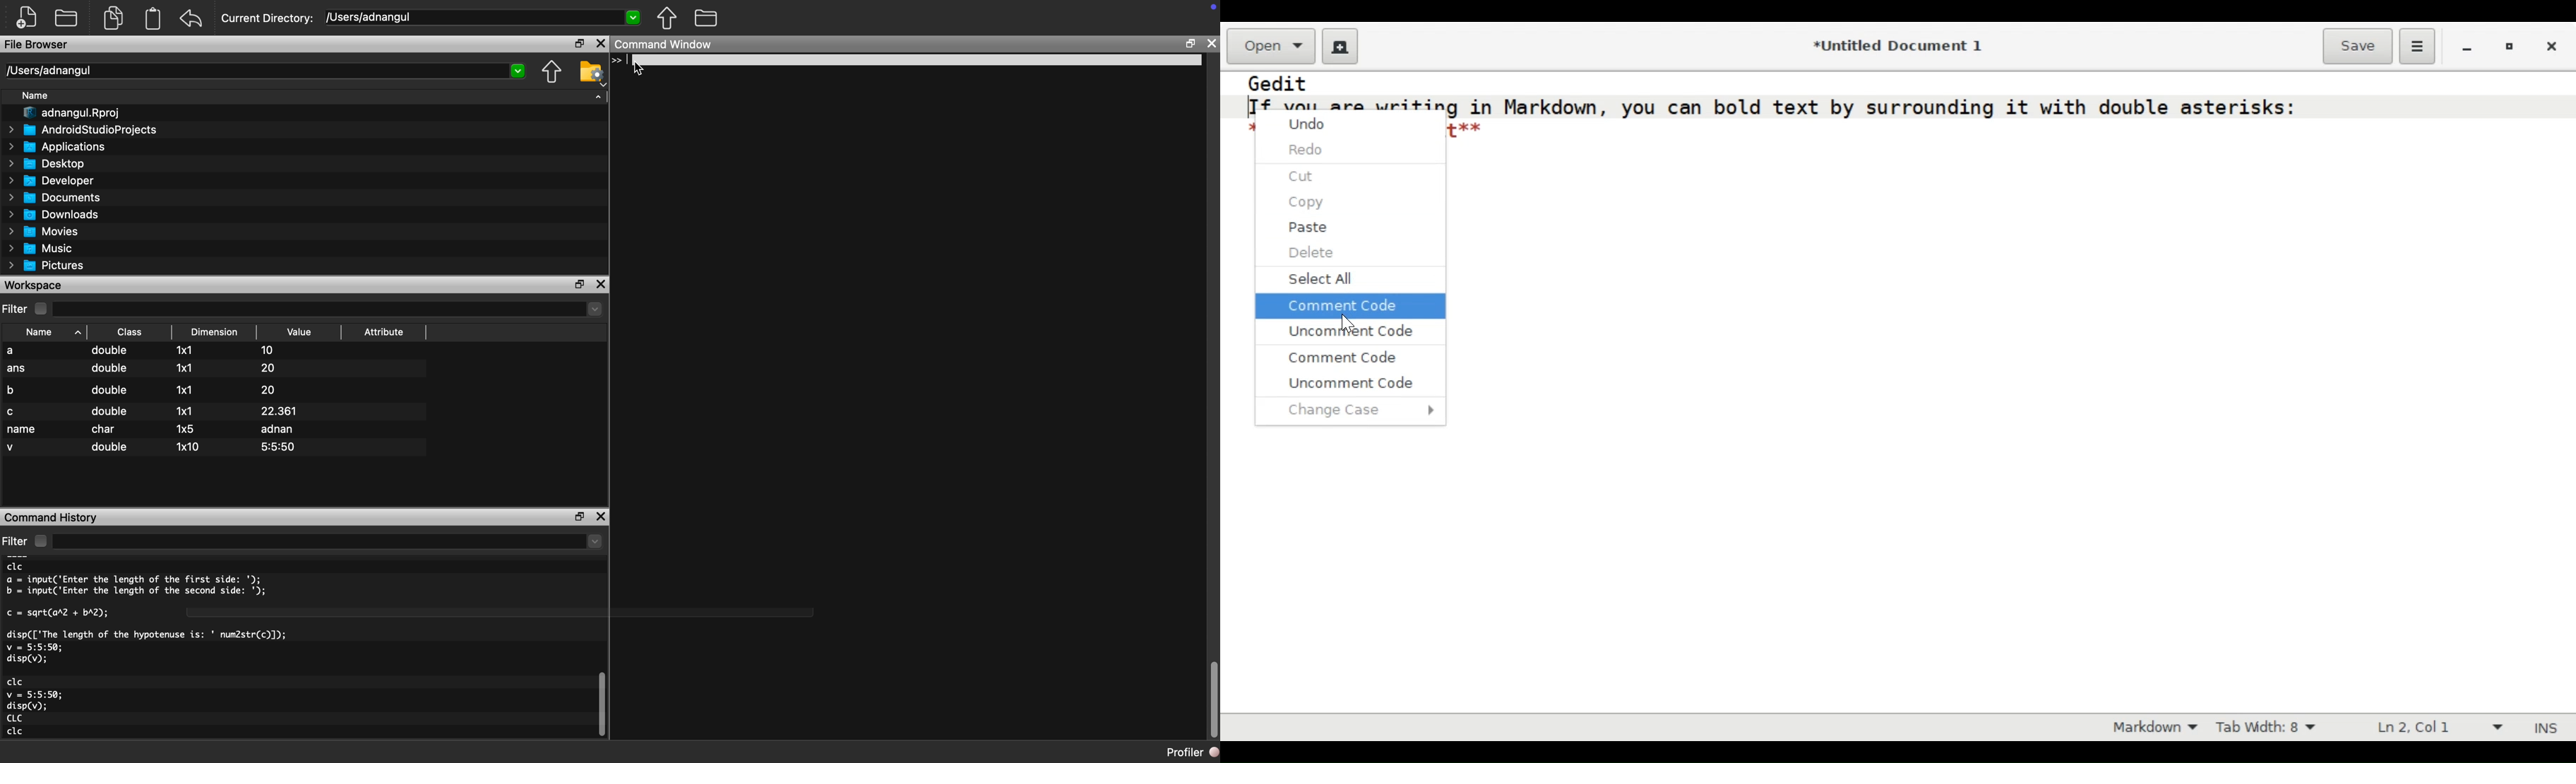 This screenshot has height=784, width=2576. Describe the element at coordinates (1270, 46) in the screenshot. I see `Open` at that location.